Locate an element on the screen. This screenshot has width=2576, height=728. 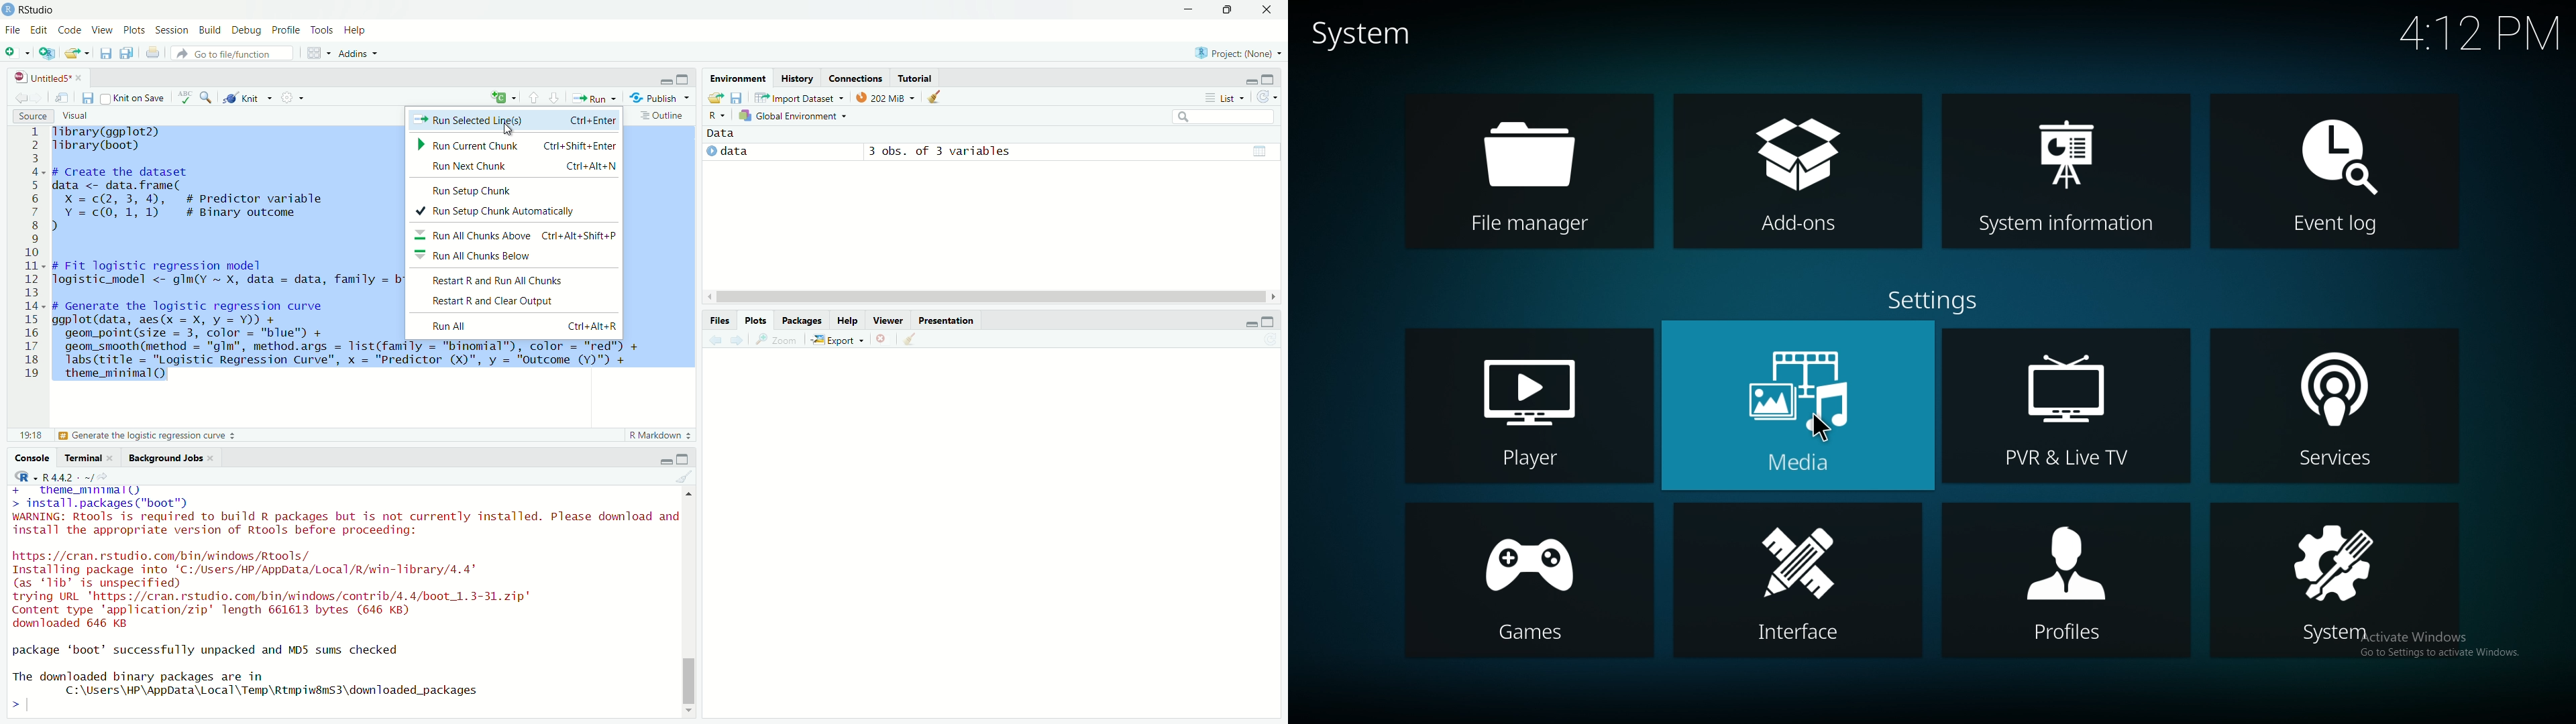
Global Environment is located at coordinates (792, 115).